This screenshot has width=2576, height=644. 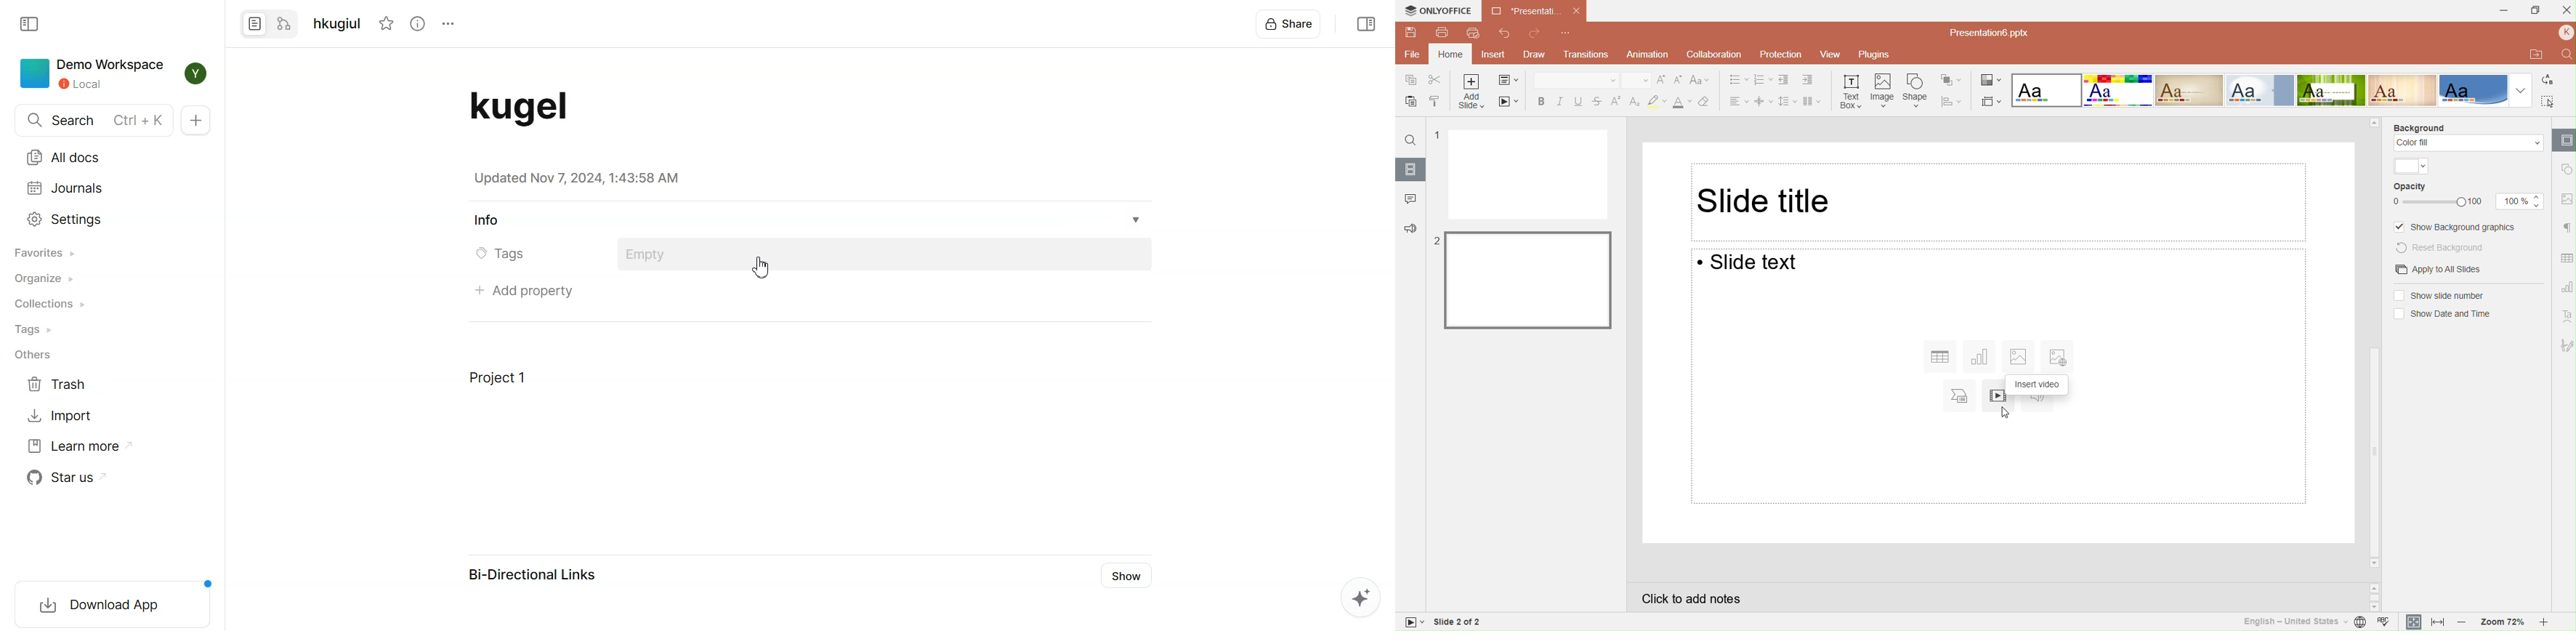 What do you see at coordinates (1409, 140) in the screenshot?
I see `Find` at bounding box center [1409, 140].